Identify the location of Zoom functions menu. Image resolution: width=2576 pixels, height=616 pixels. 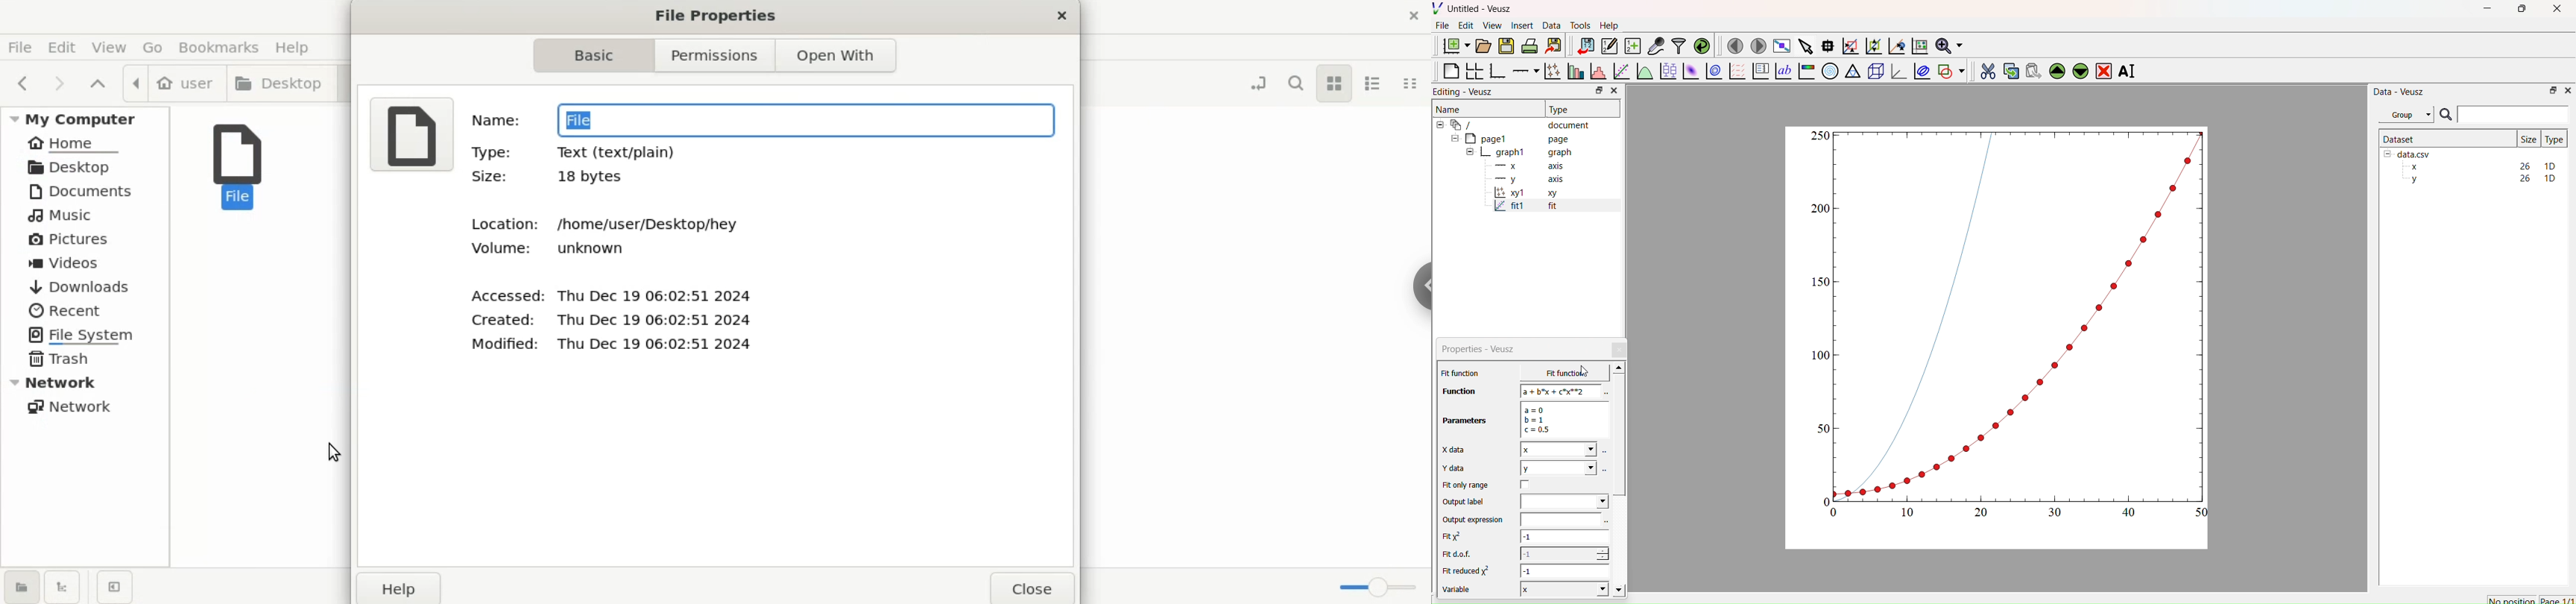
(1948, 44).